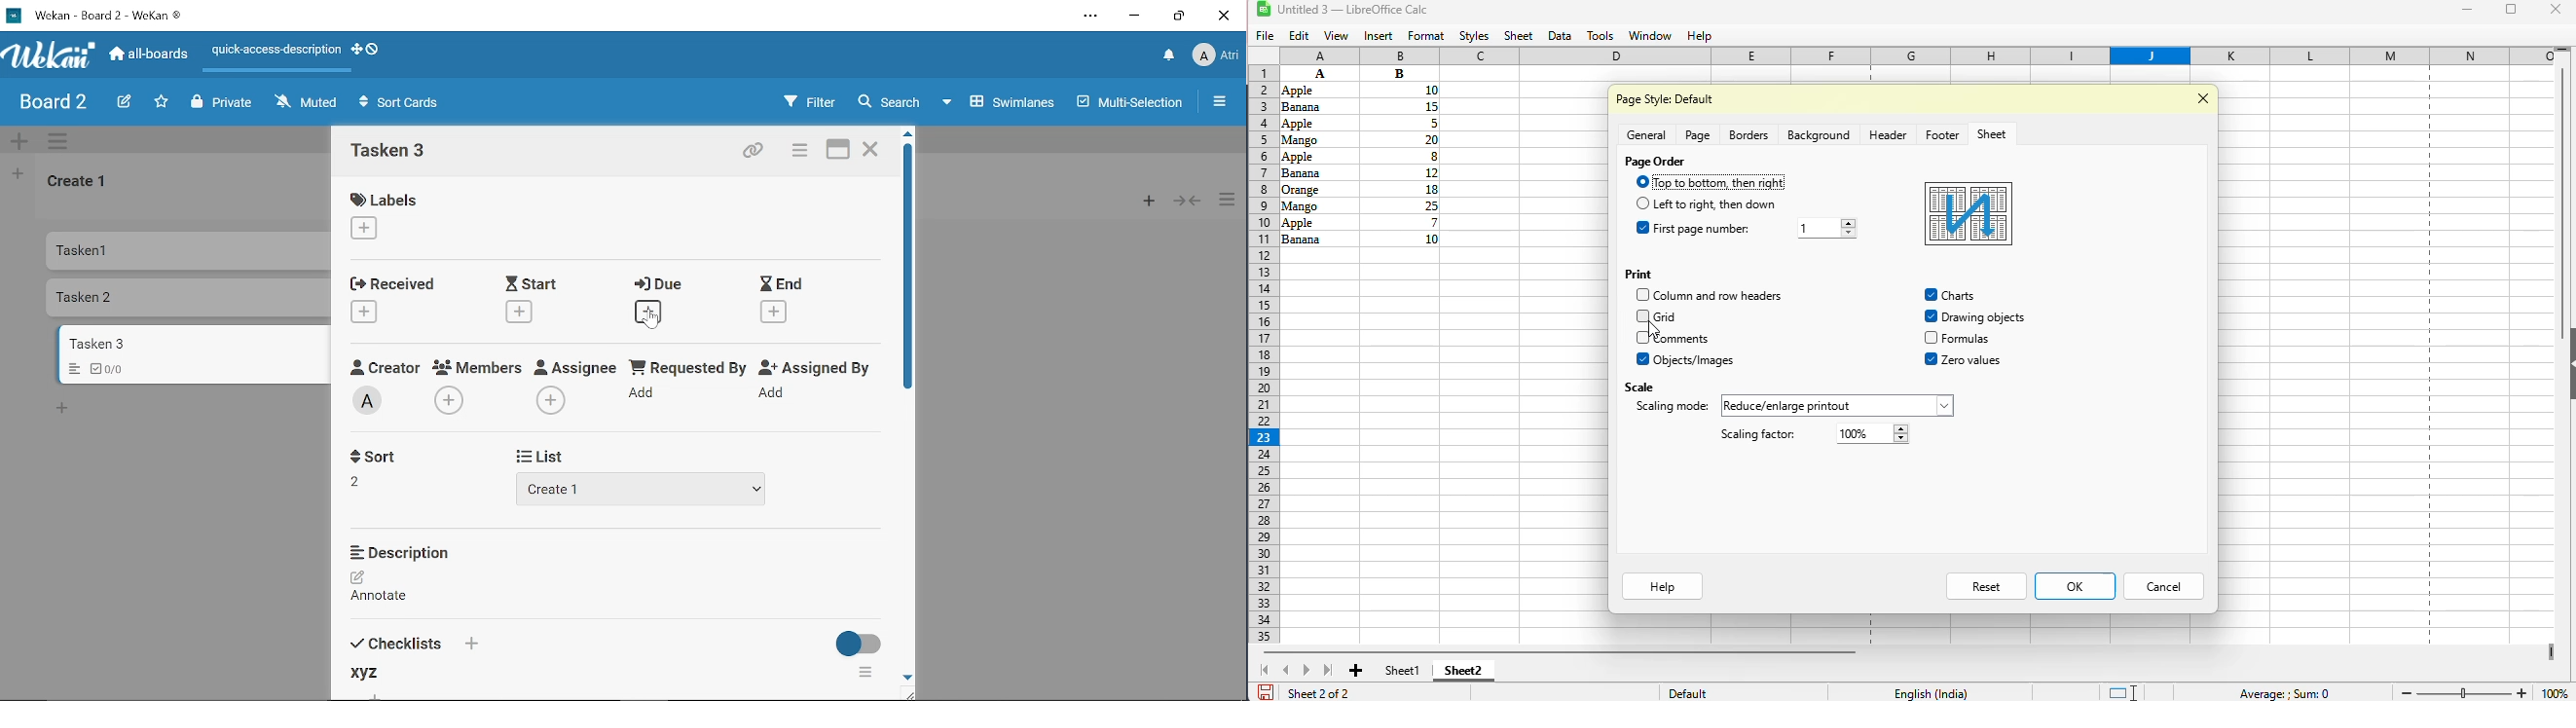 This screenshot has width=2576, height=728. Describe the element at coordinates (859, 640) in the screenshot. I see `Hide finished checklist` at that location.